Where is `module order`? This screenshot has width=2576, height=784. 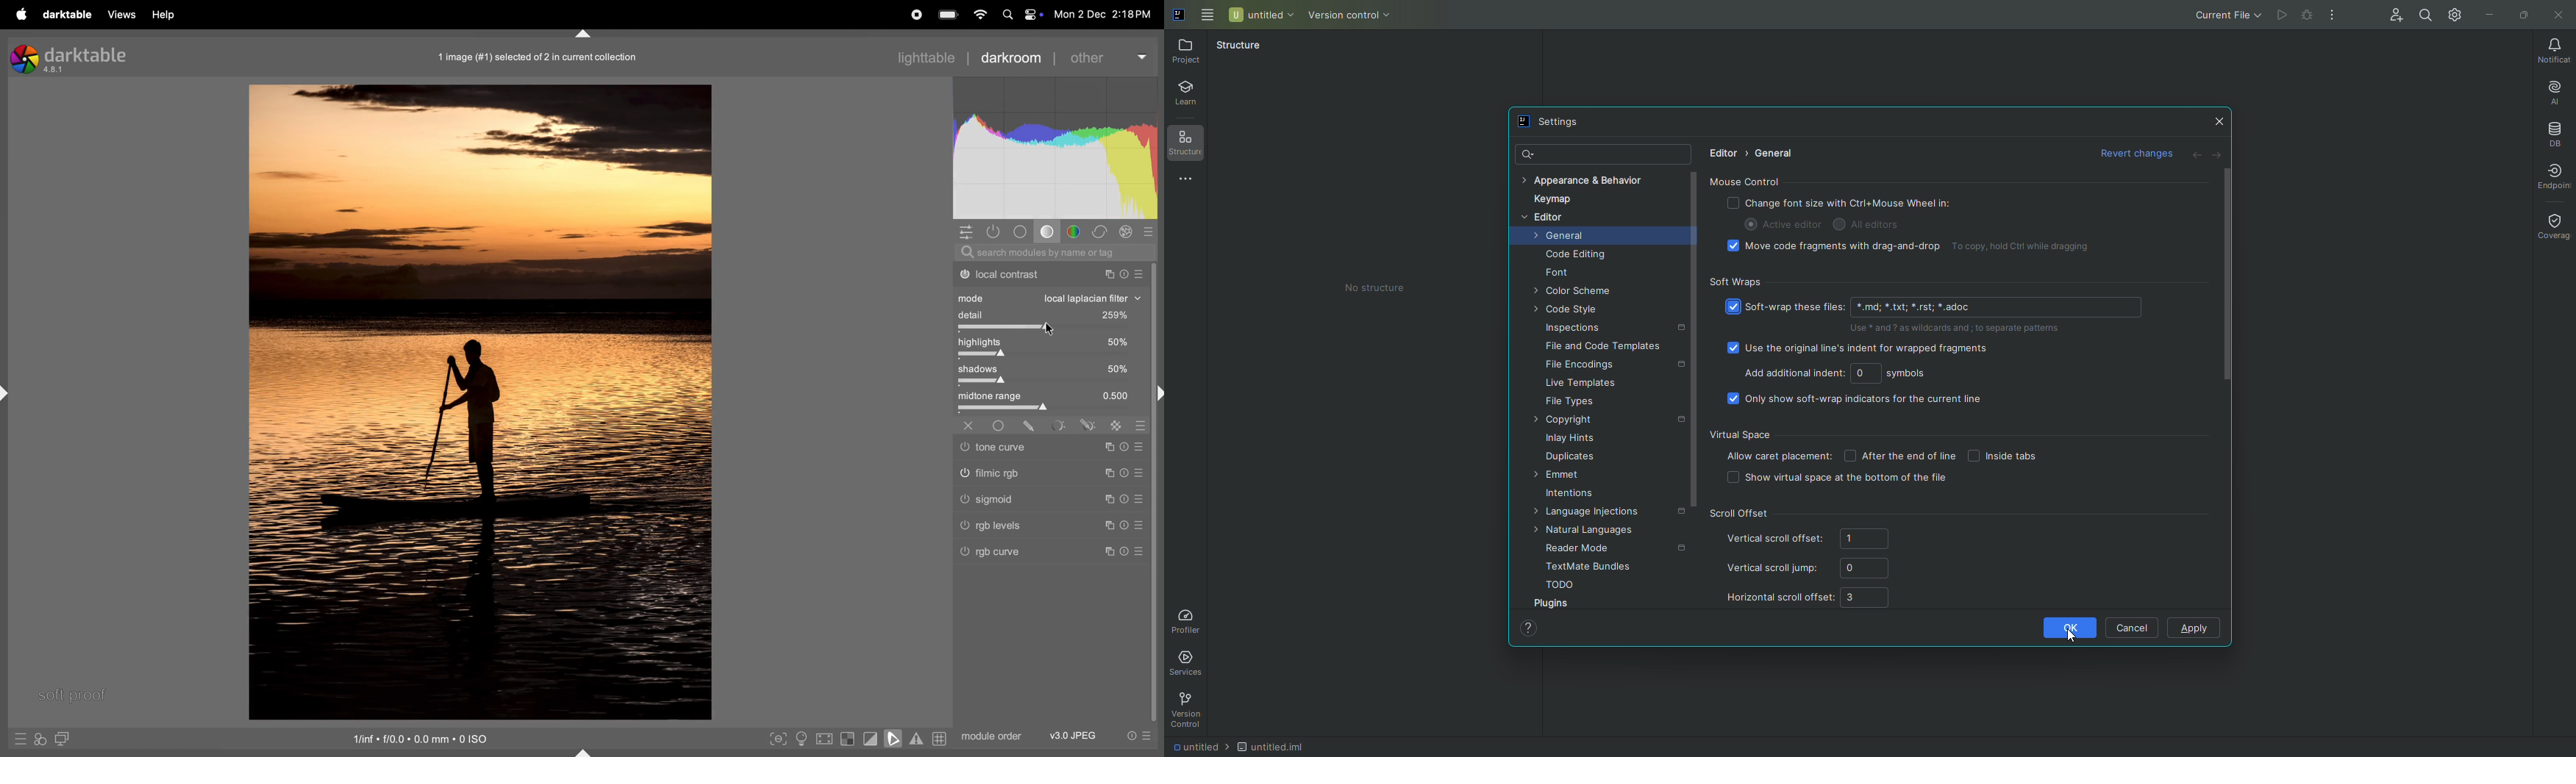 module order is located at coordinates (990, 736).